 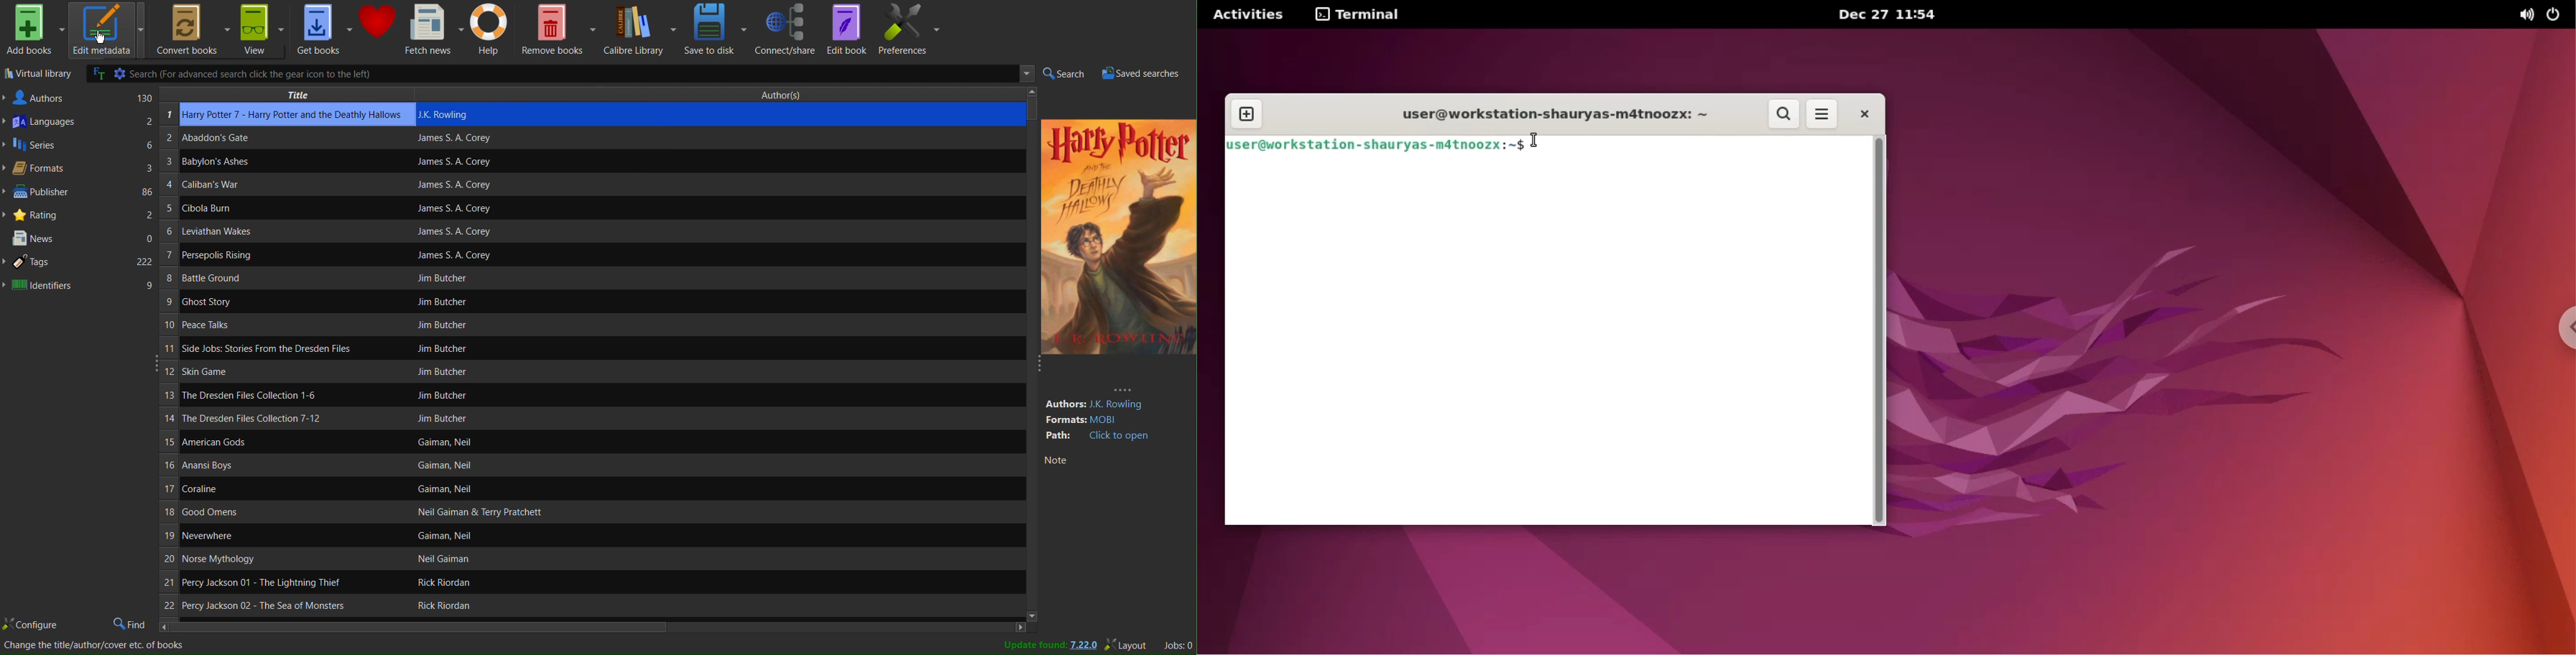 I want to click on Book name, so click(x=276, y=139).